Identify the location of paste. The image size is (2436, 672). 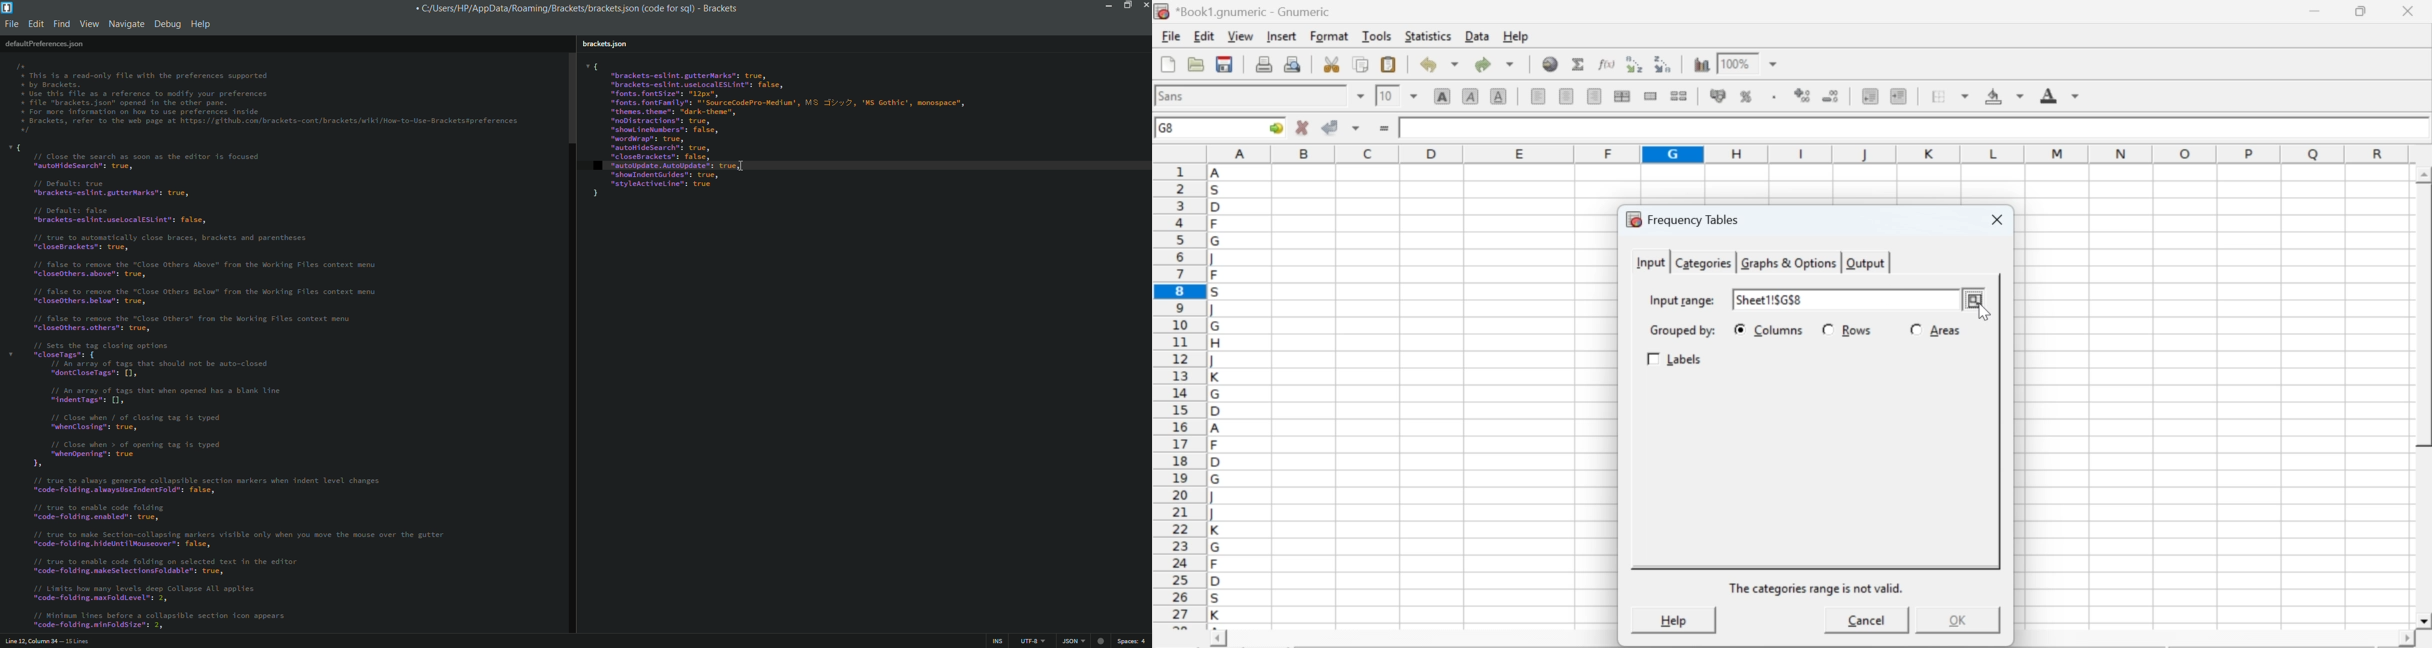
(1390, 65).